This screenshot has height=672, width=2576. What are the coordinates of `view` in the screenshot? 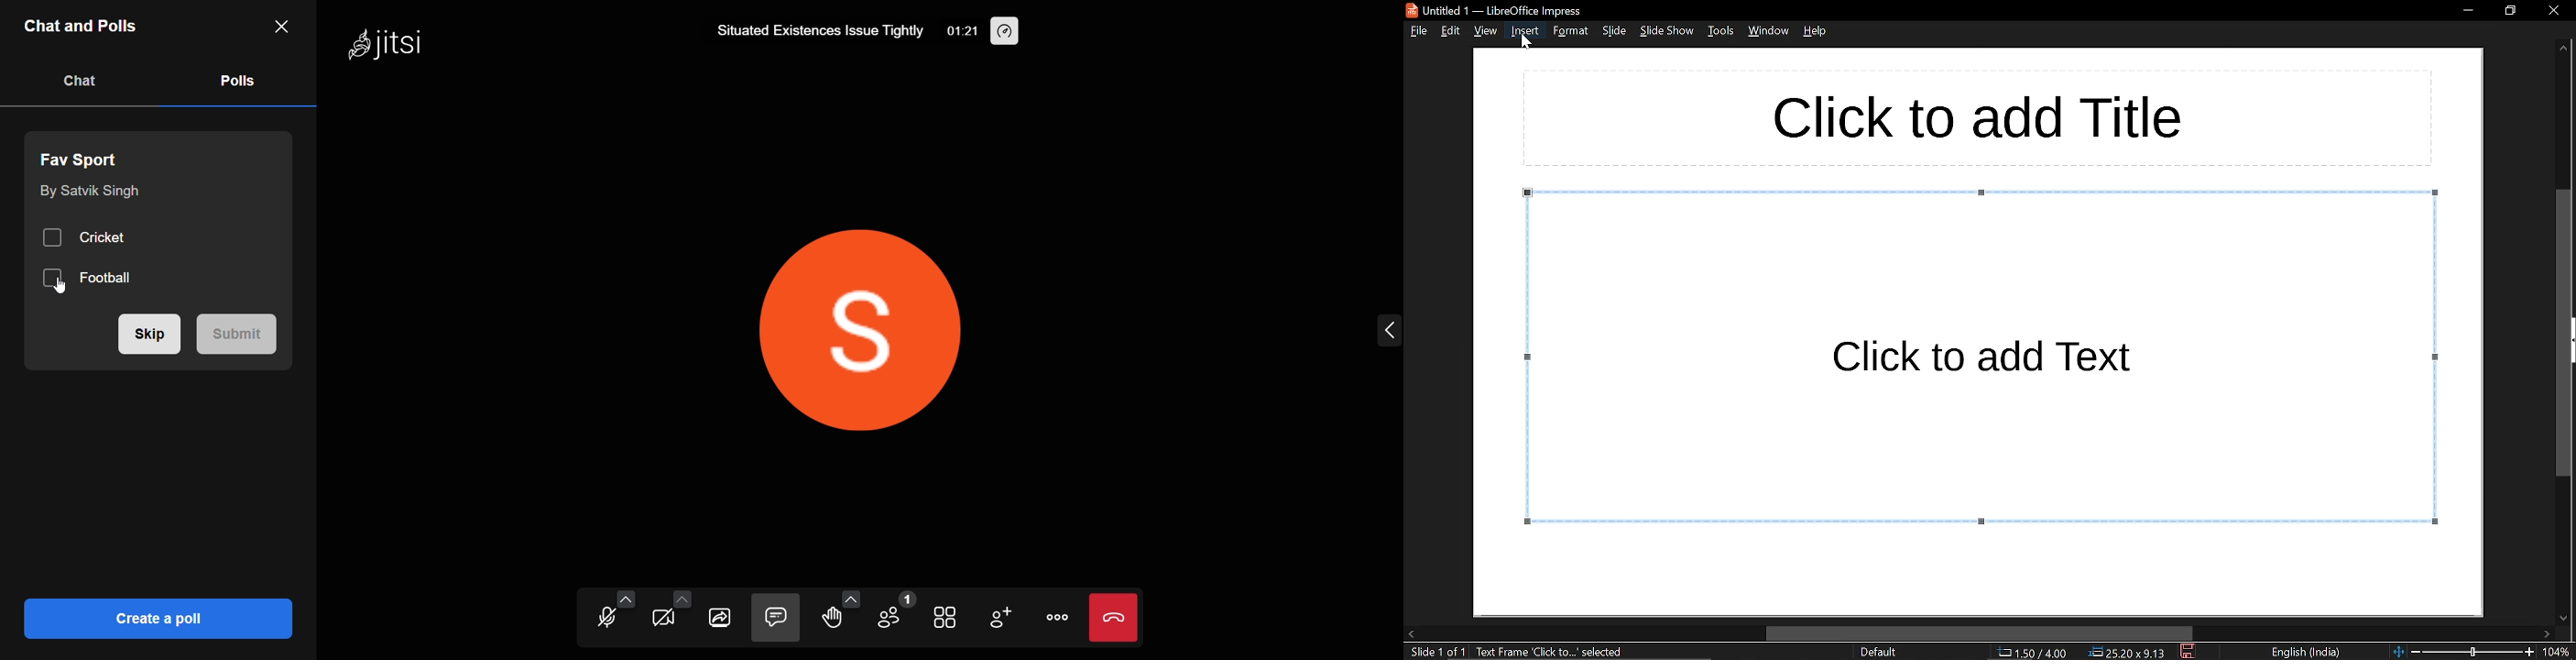 It's located at (1488, 30).